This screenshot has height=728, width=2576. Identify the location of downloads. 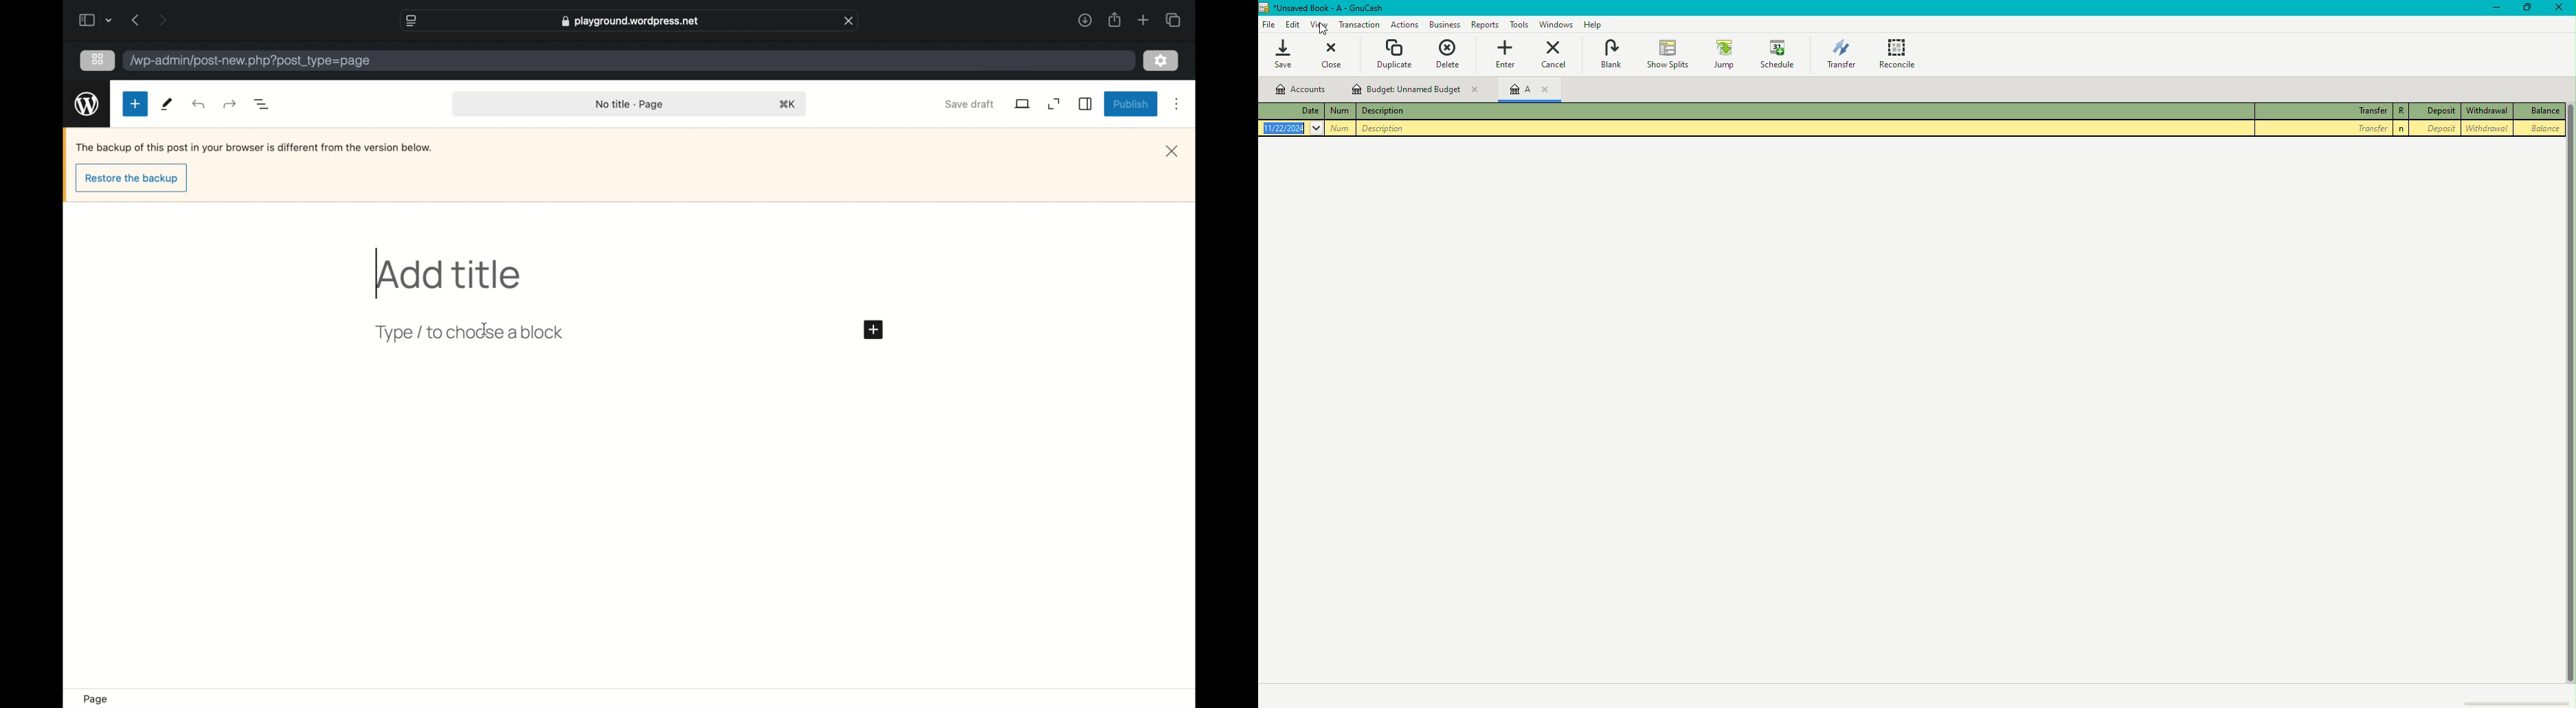
(1085, 20).